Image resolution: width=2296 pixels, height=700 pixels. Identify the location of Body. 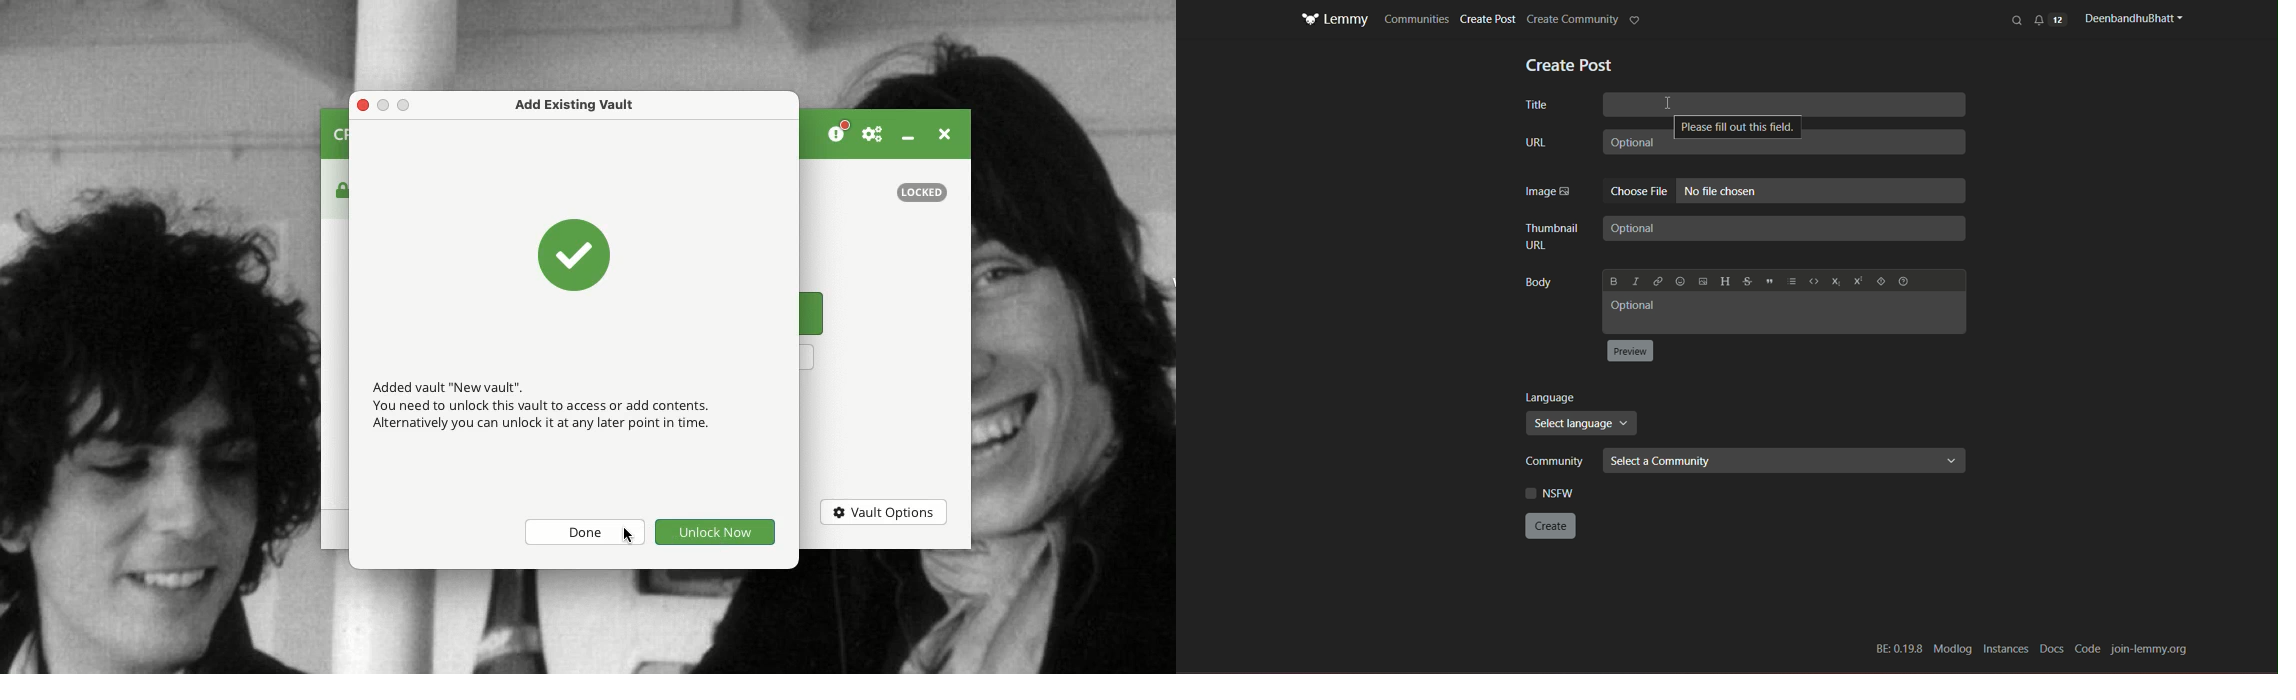
(1543, 285).